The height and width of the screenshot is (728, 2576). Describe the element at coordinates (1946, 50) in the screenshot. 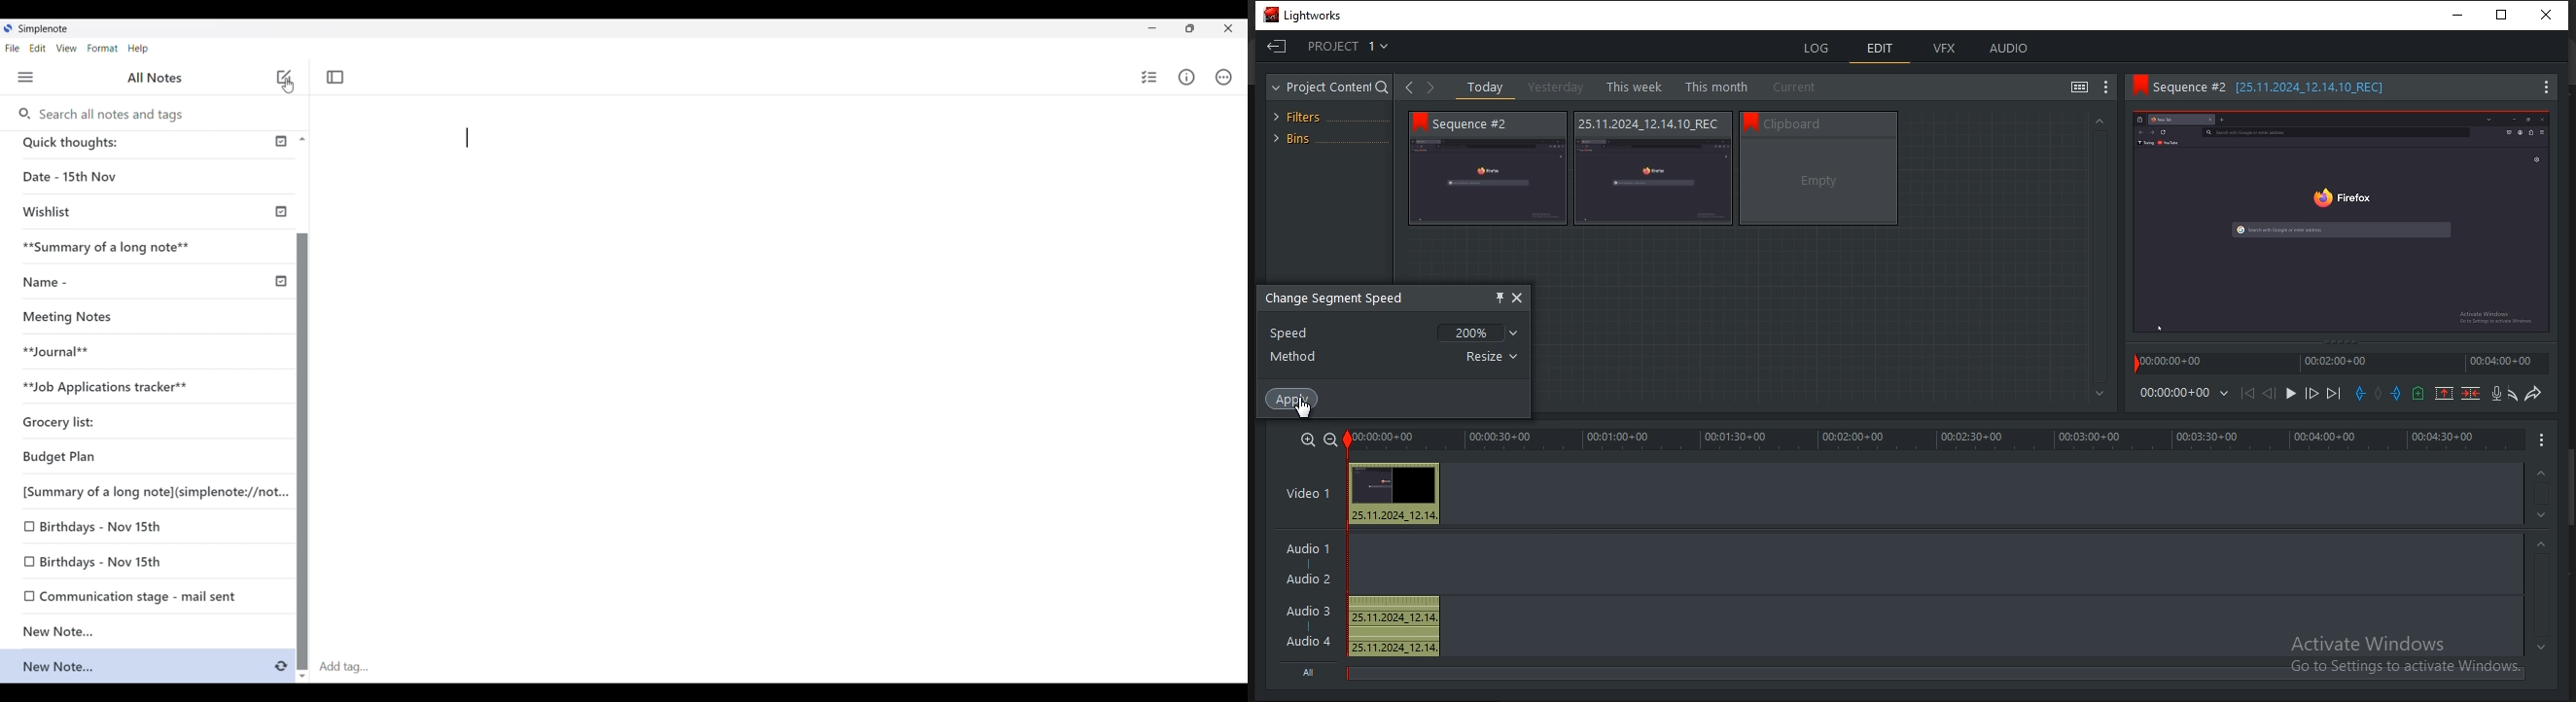

I see `vfx` at that location.